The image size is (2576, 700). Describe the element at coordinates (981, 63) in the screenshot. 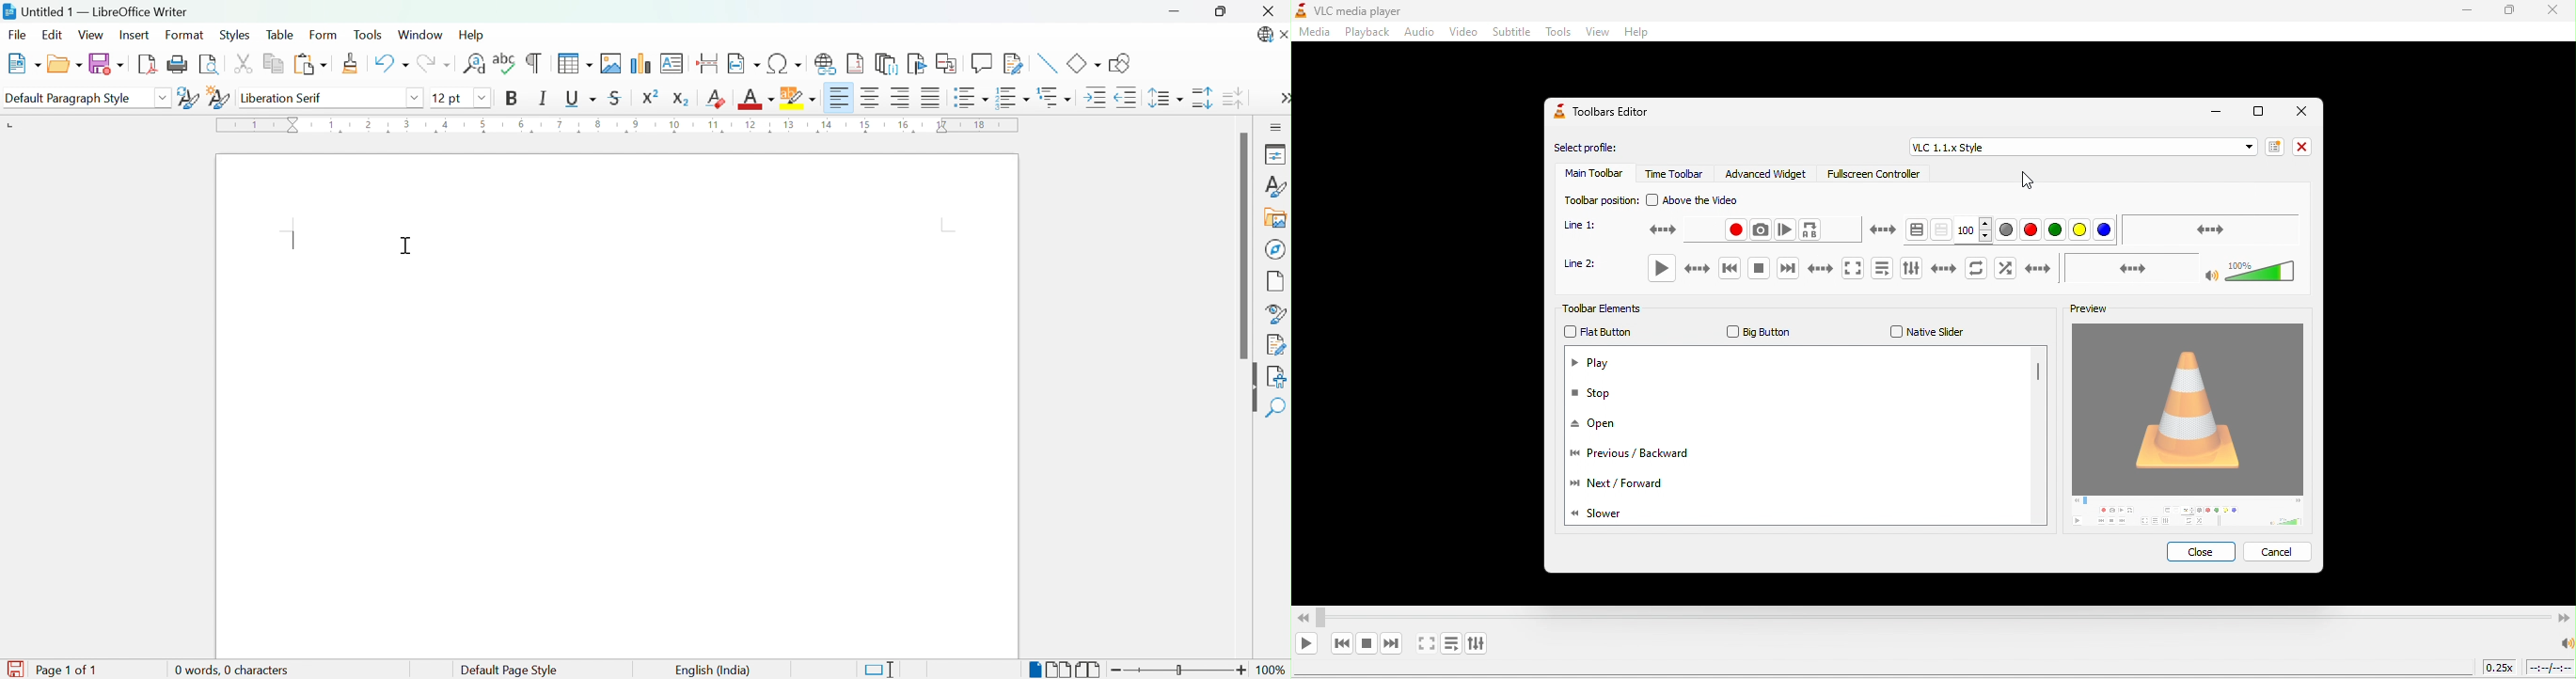

I see `Insert Comment` at that location.